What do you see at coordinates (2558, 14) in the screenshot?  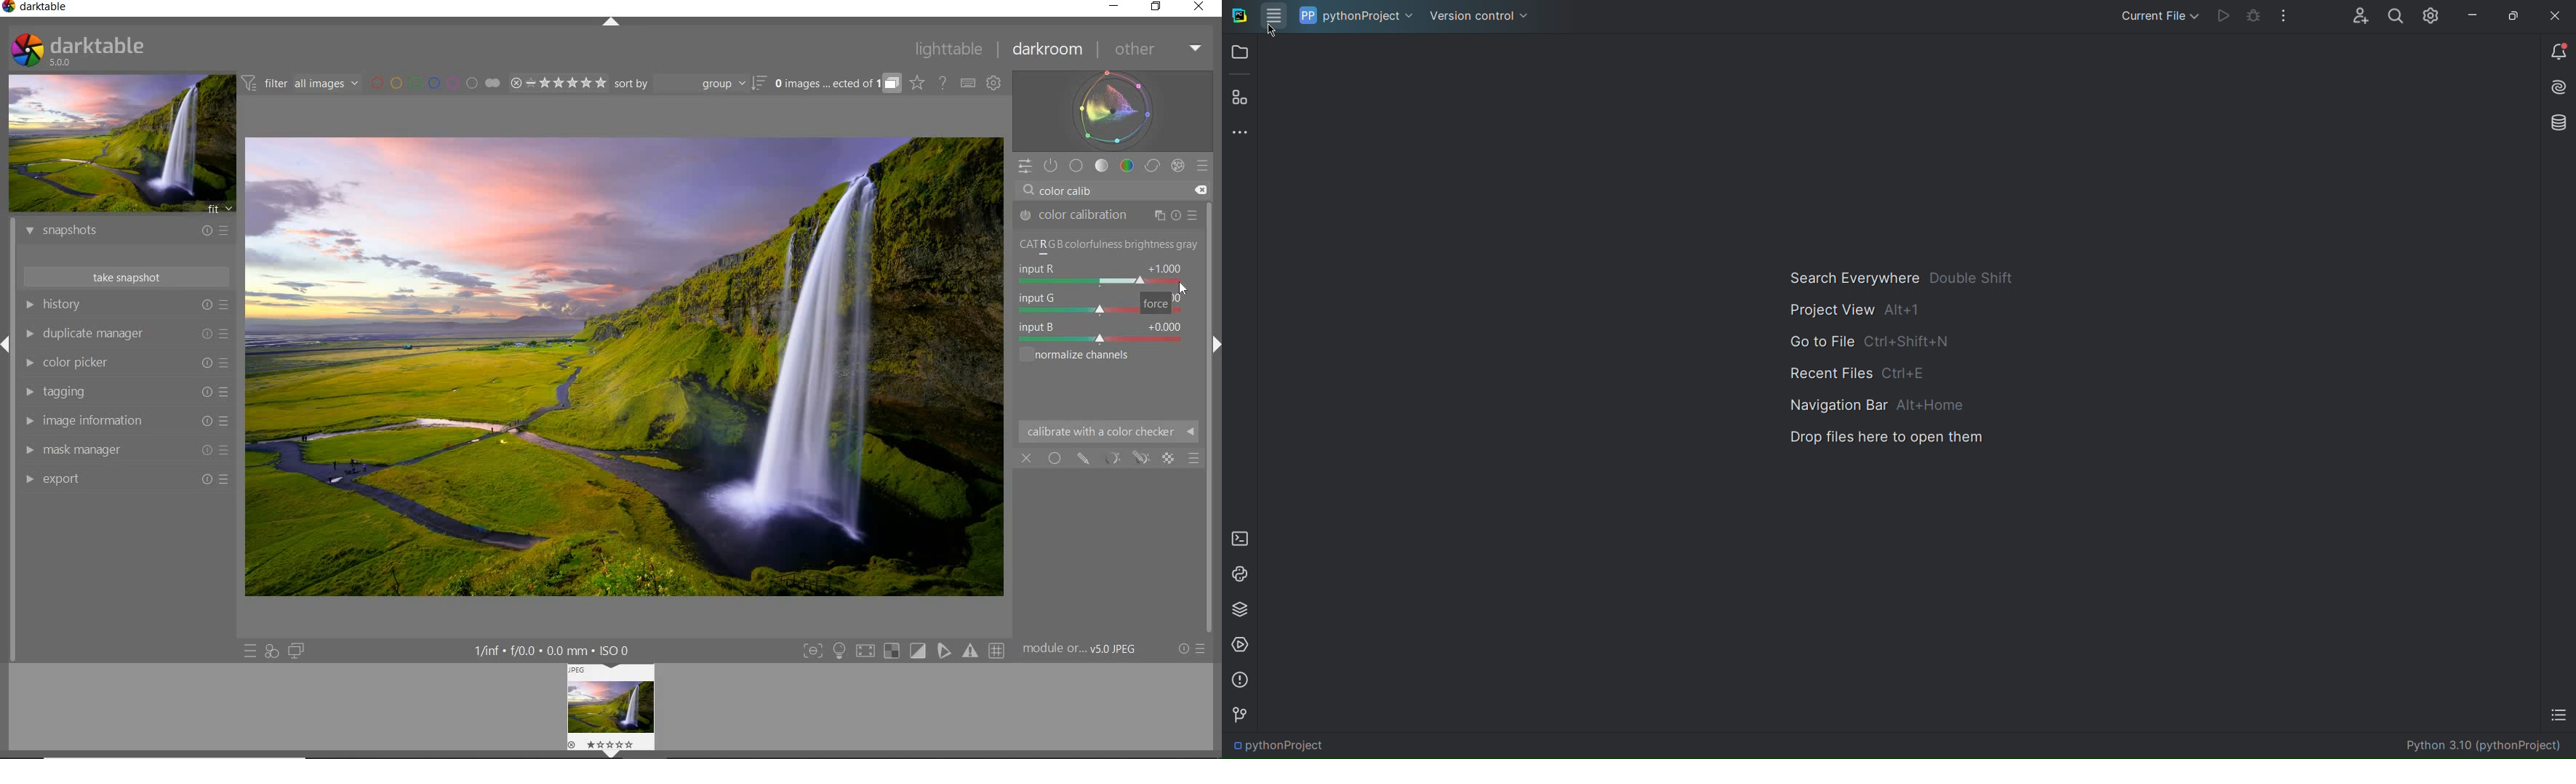 I see `Close` at bounding box center [2558, 14].